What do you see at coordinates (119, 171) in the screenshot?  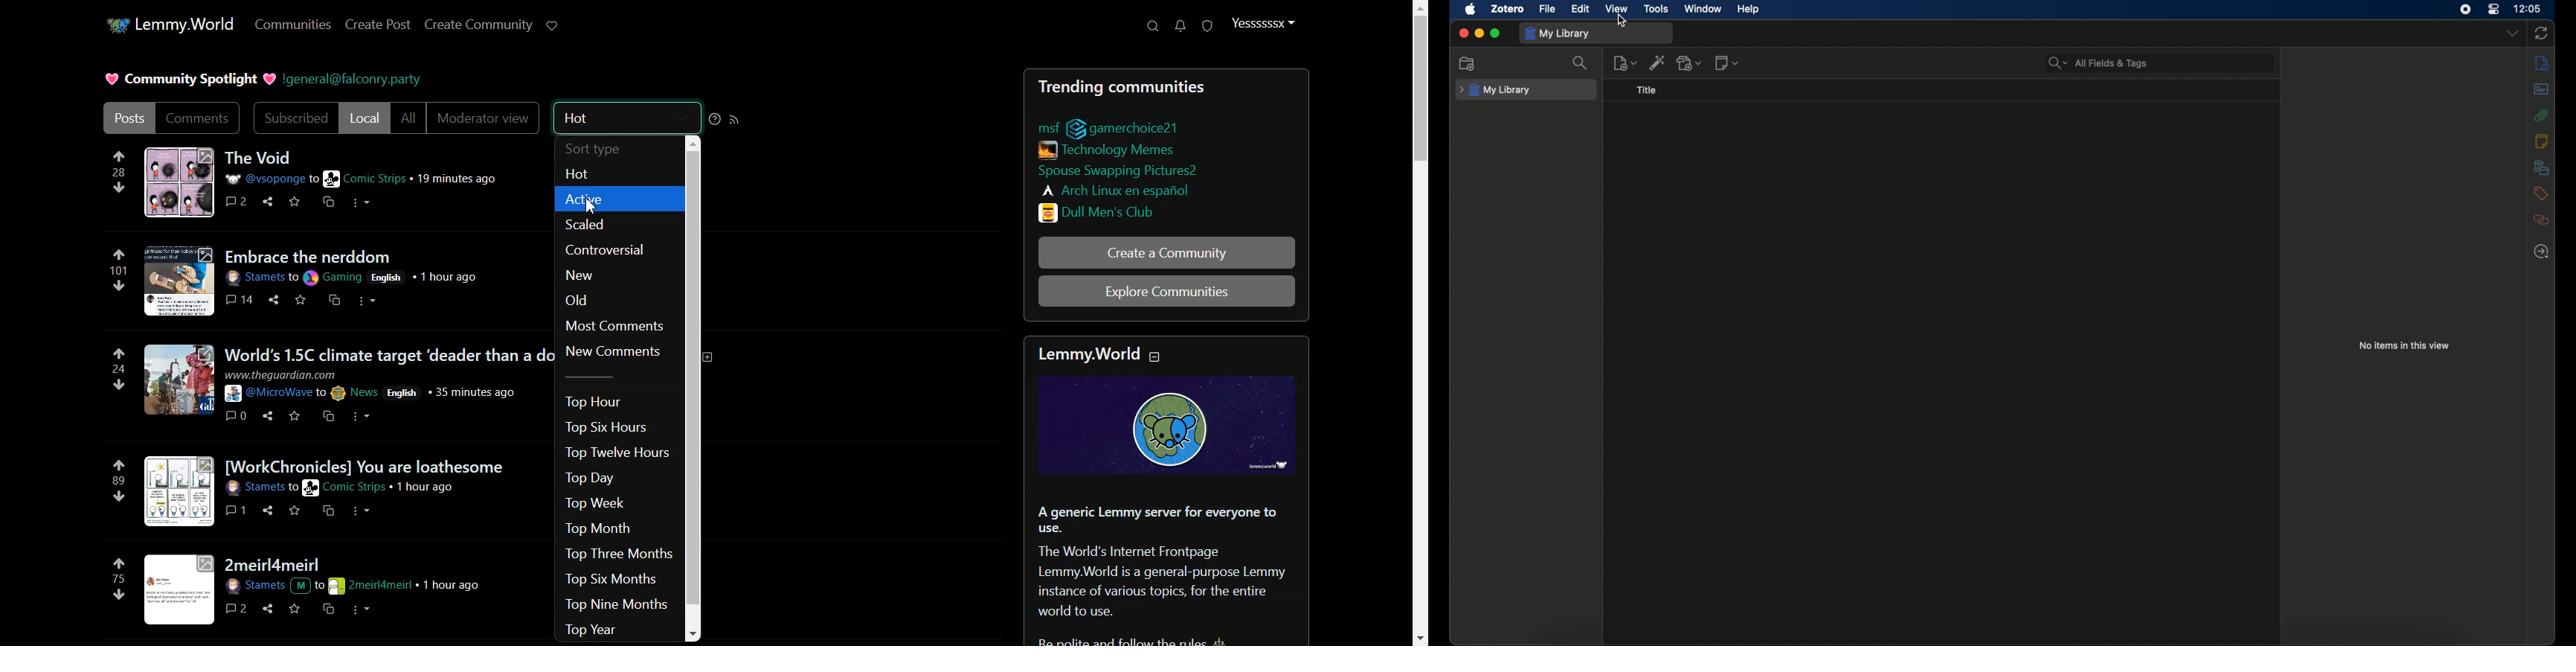 I see `28` at bounding box center [119, 171].